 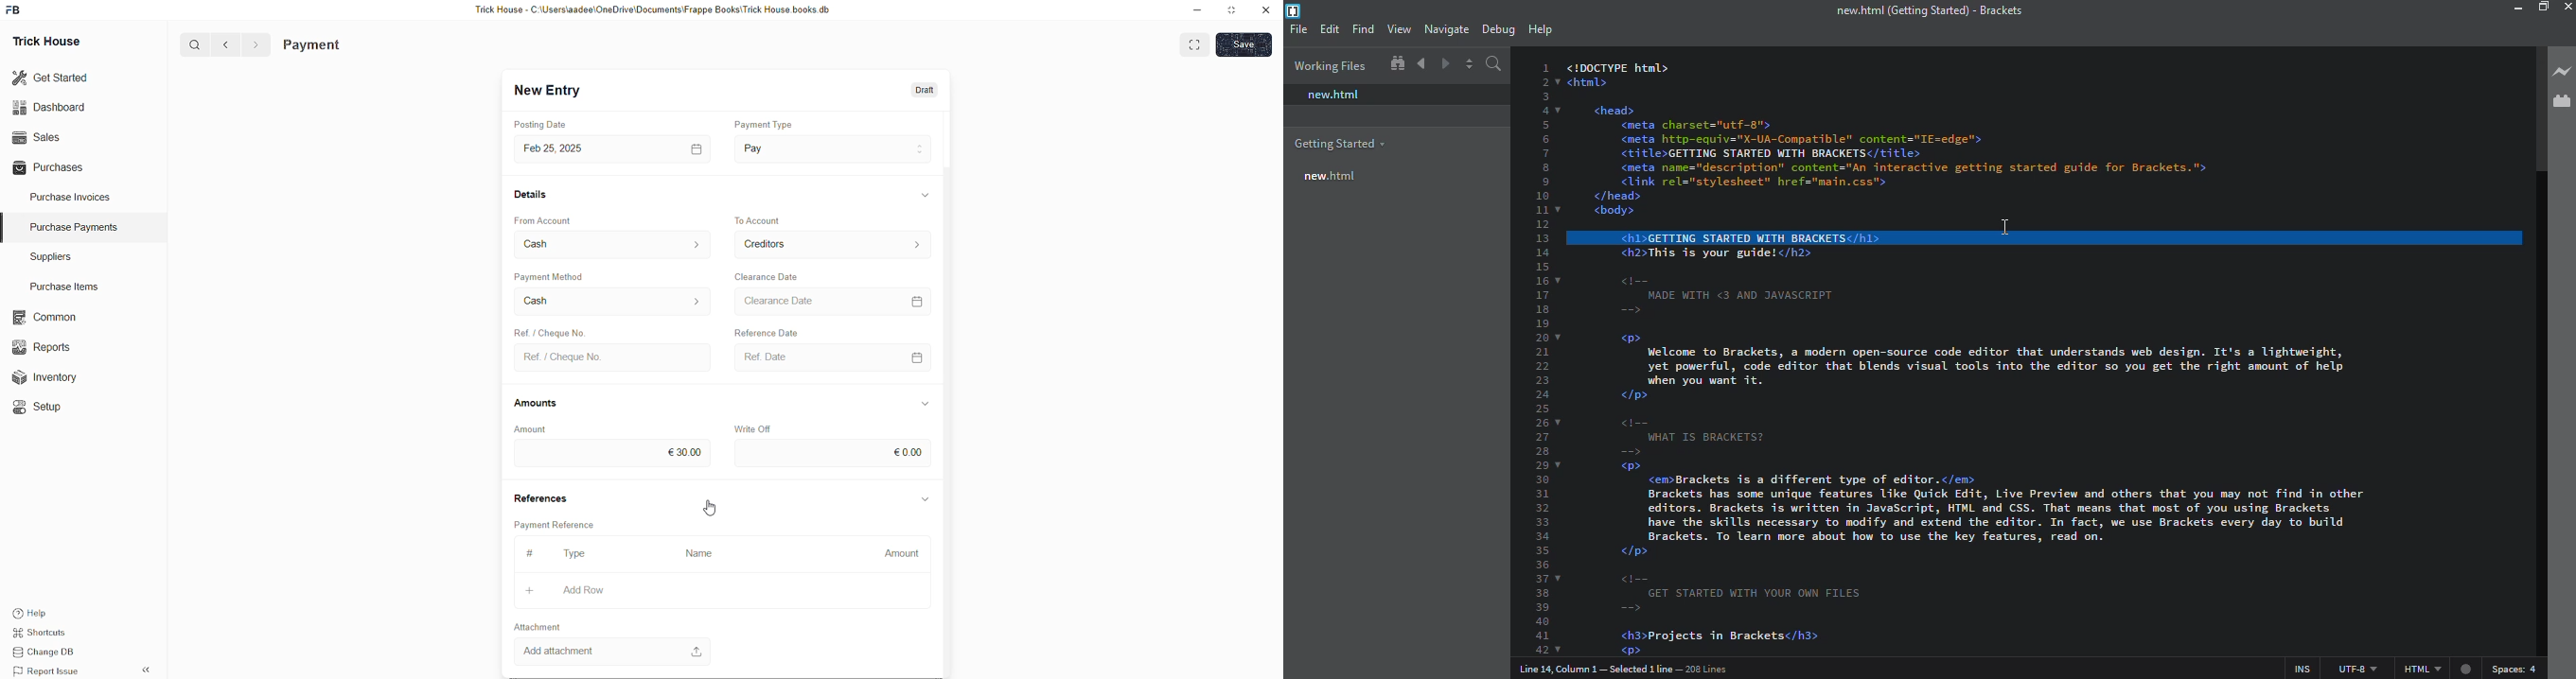 What do you see at coordinates (772, 125) in the screenshot?
I see `payment type` at bounding box center [772, 125].